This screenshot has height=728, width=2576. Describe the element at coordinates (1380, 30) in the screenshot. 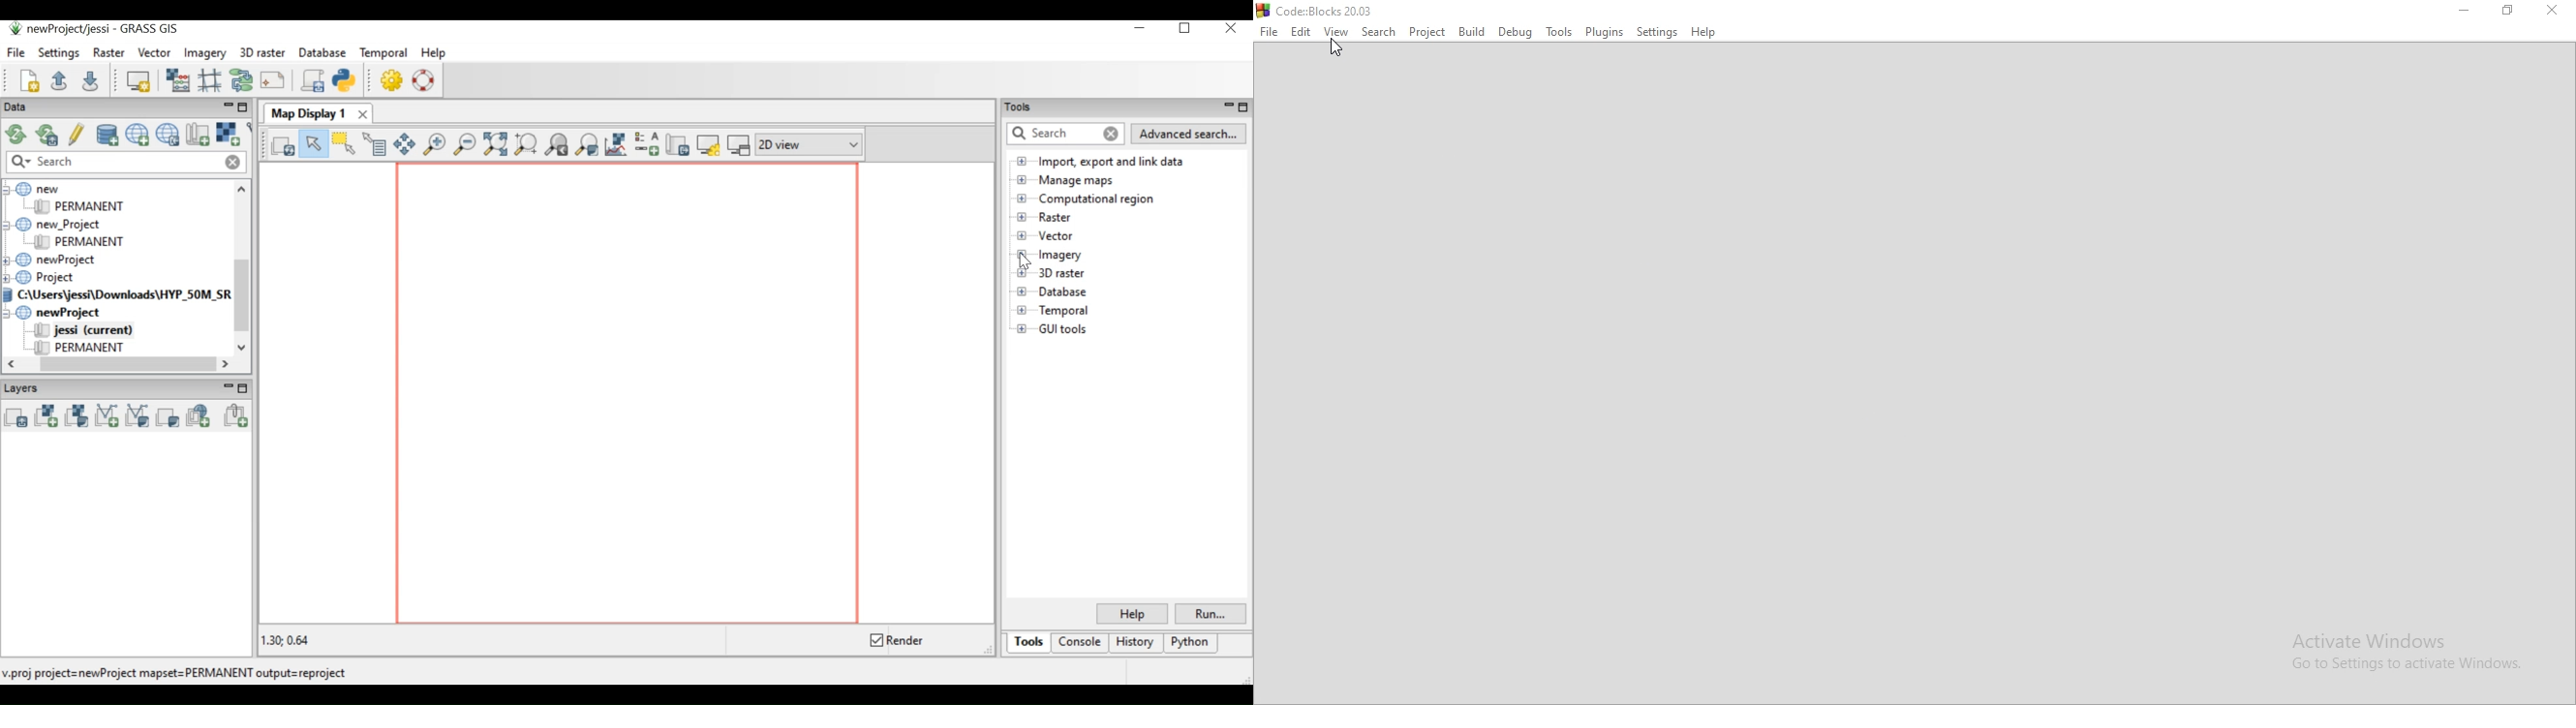

I see `Search ` at that location.